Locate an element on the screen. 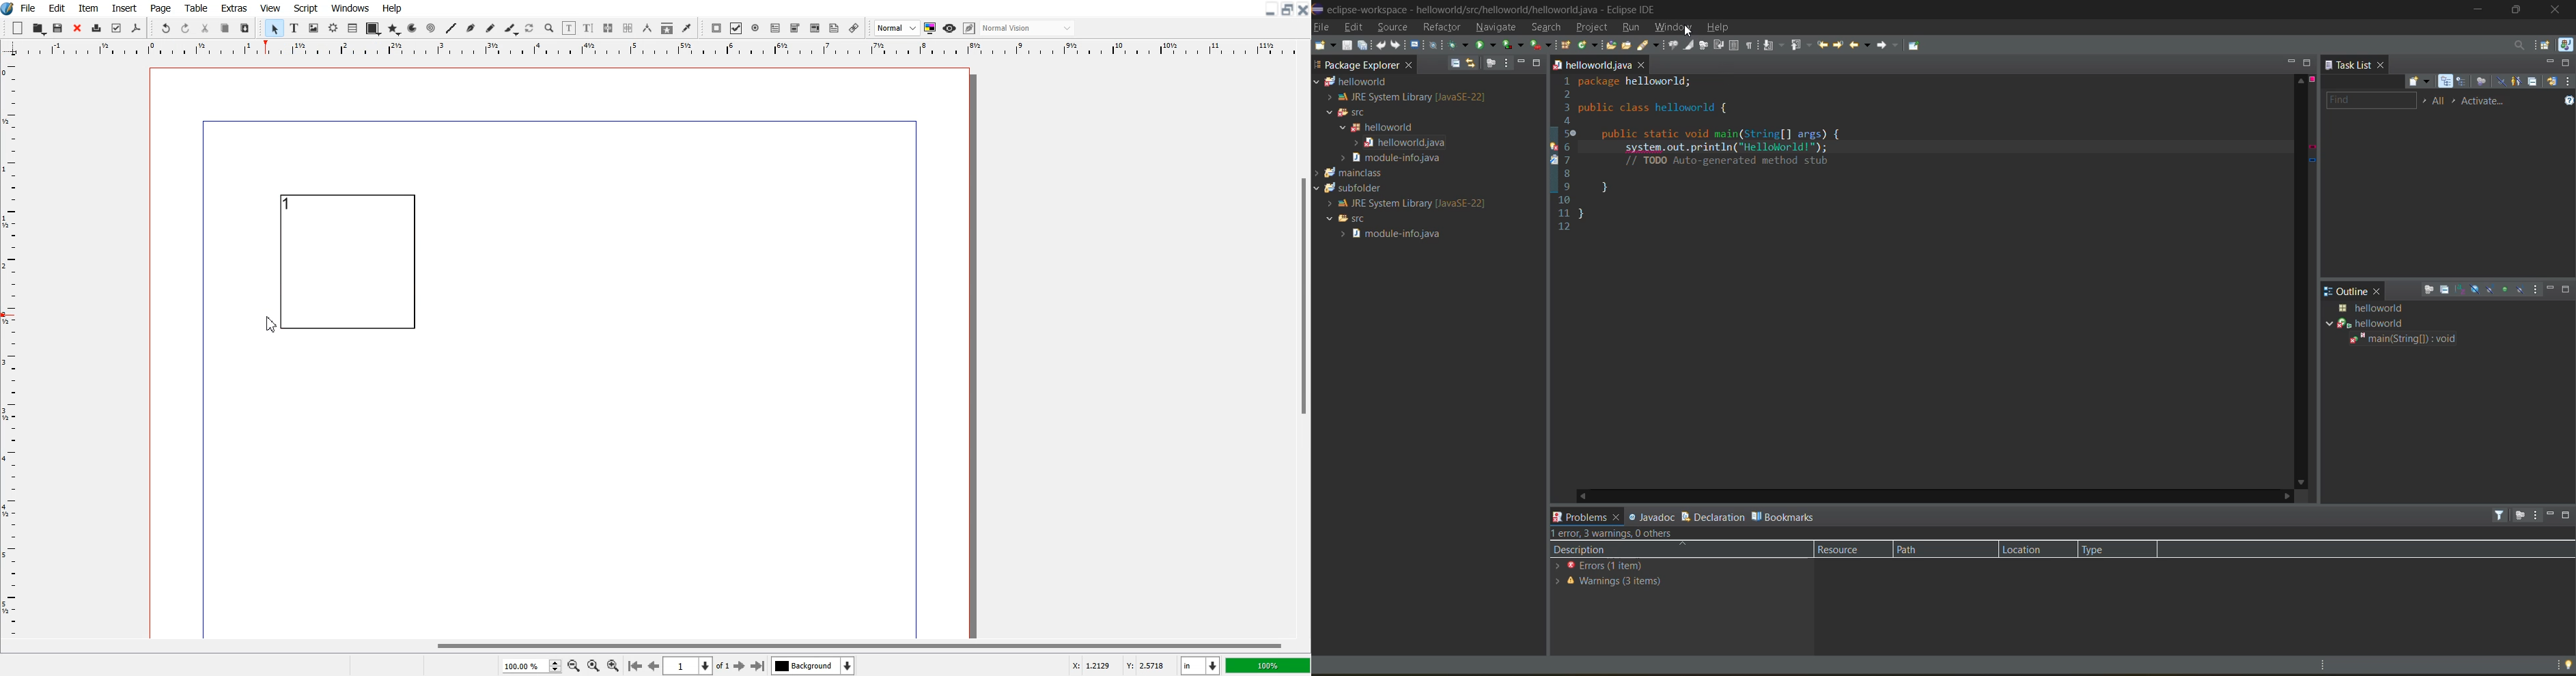 The width and height of the screenshot is (2576, 700). PDF List Box is located at coordinates (815, 29).